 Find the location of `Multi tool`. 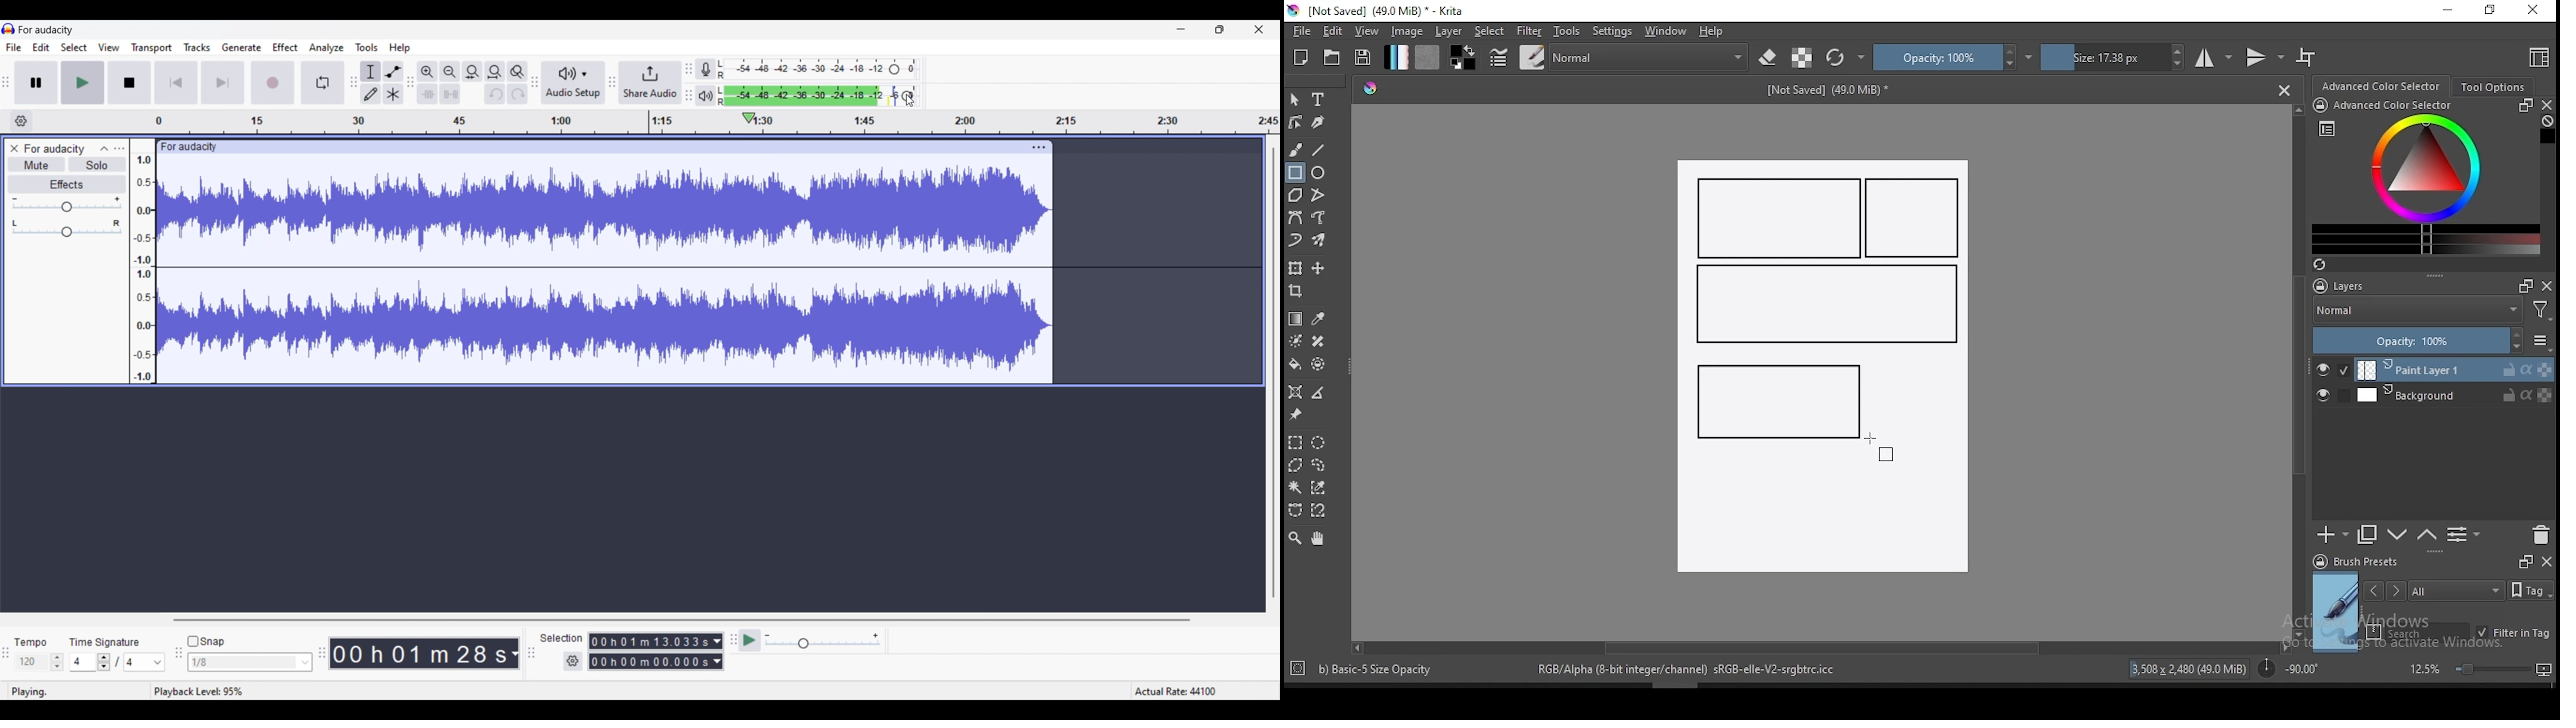

Multi tool is located at coordinates (393, 94).